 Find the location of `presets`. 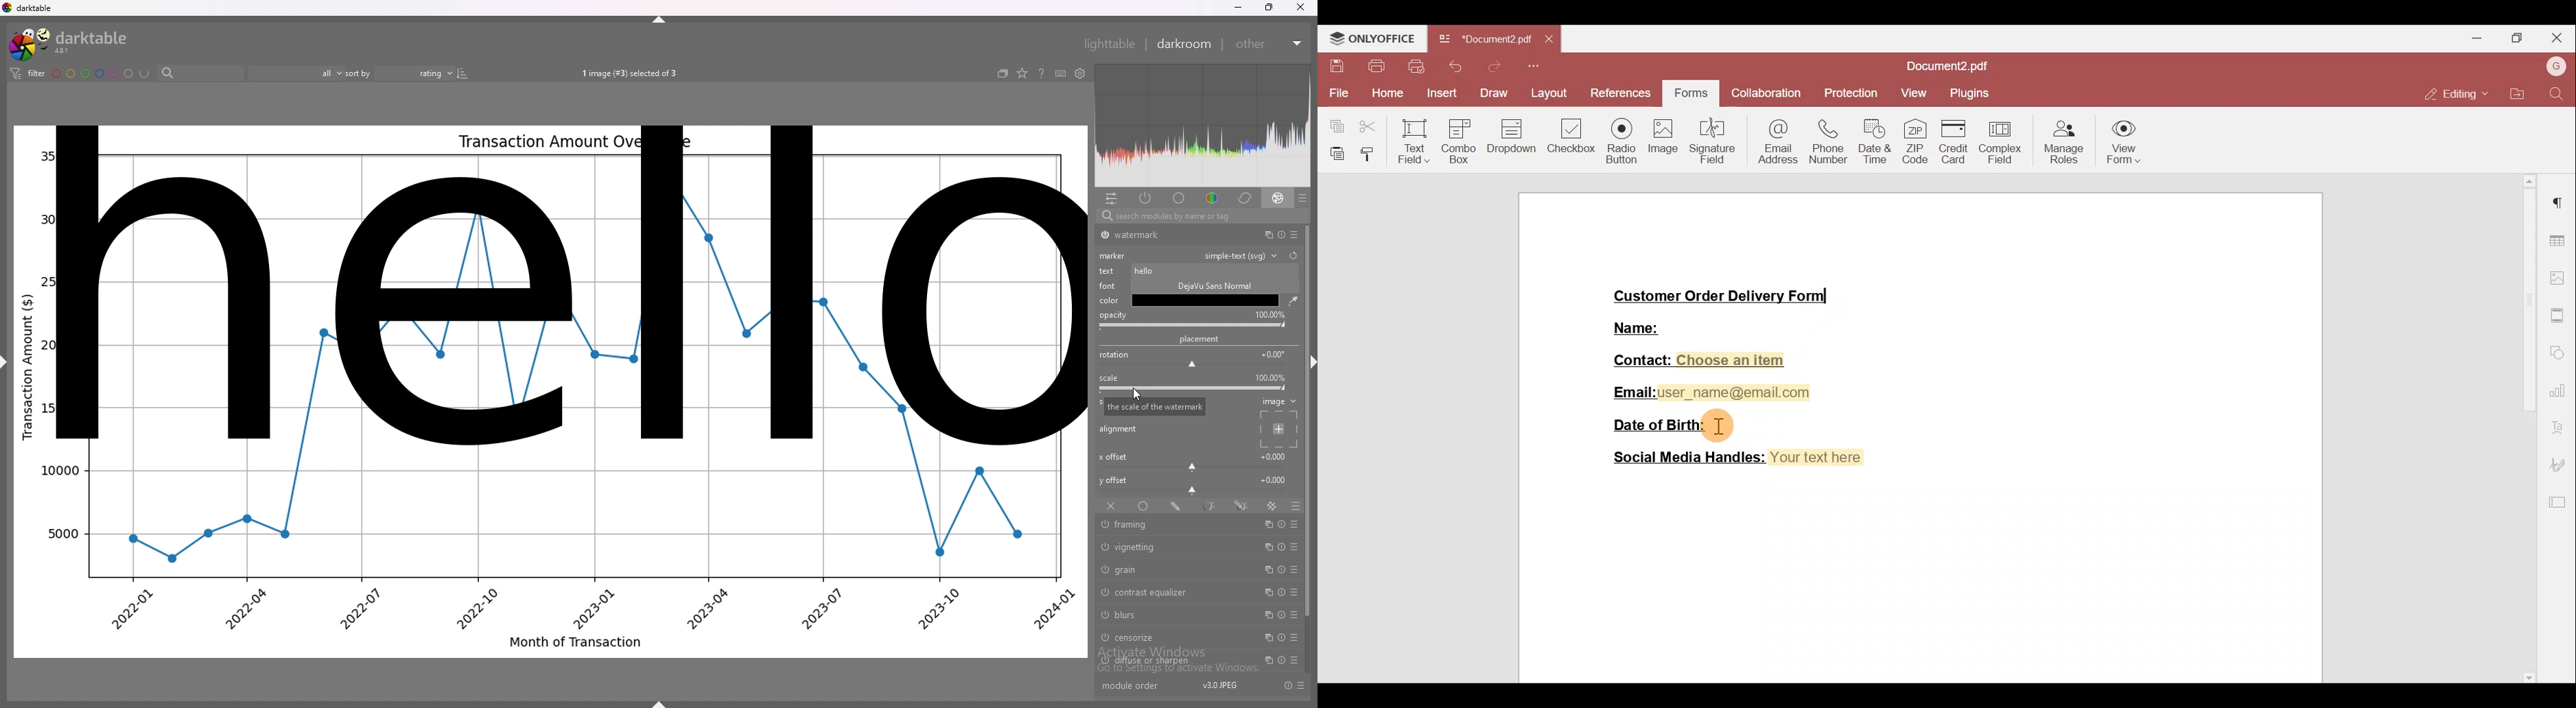

presets is located at coordinates (1294, 235).